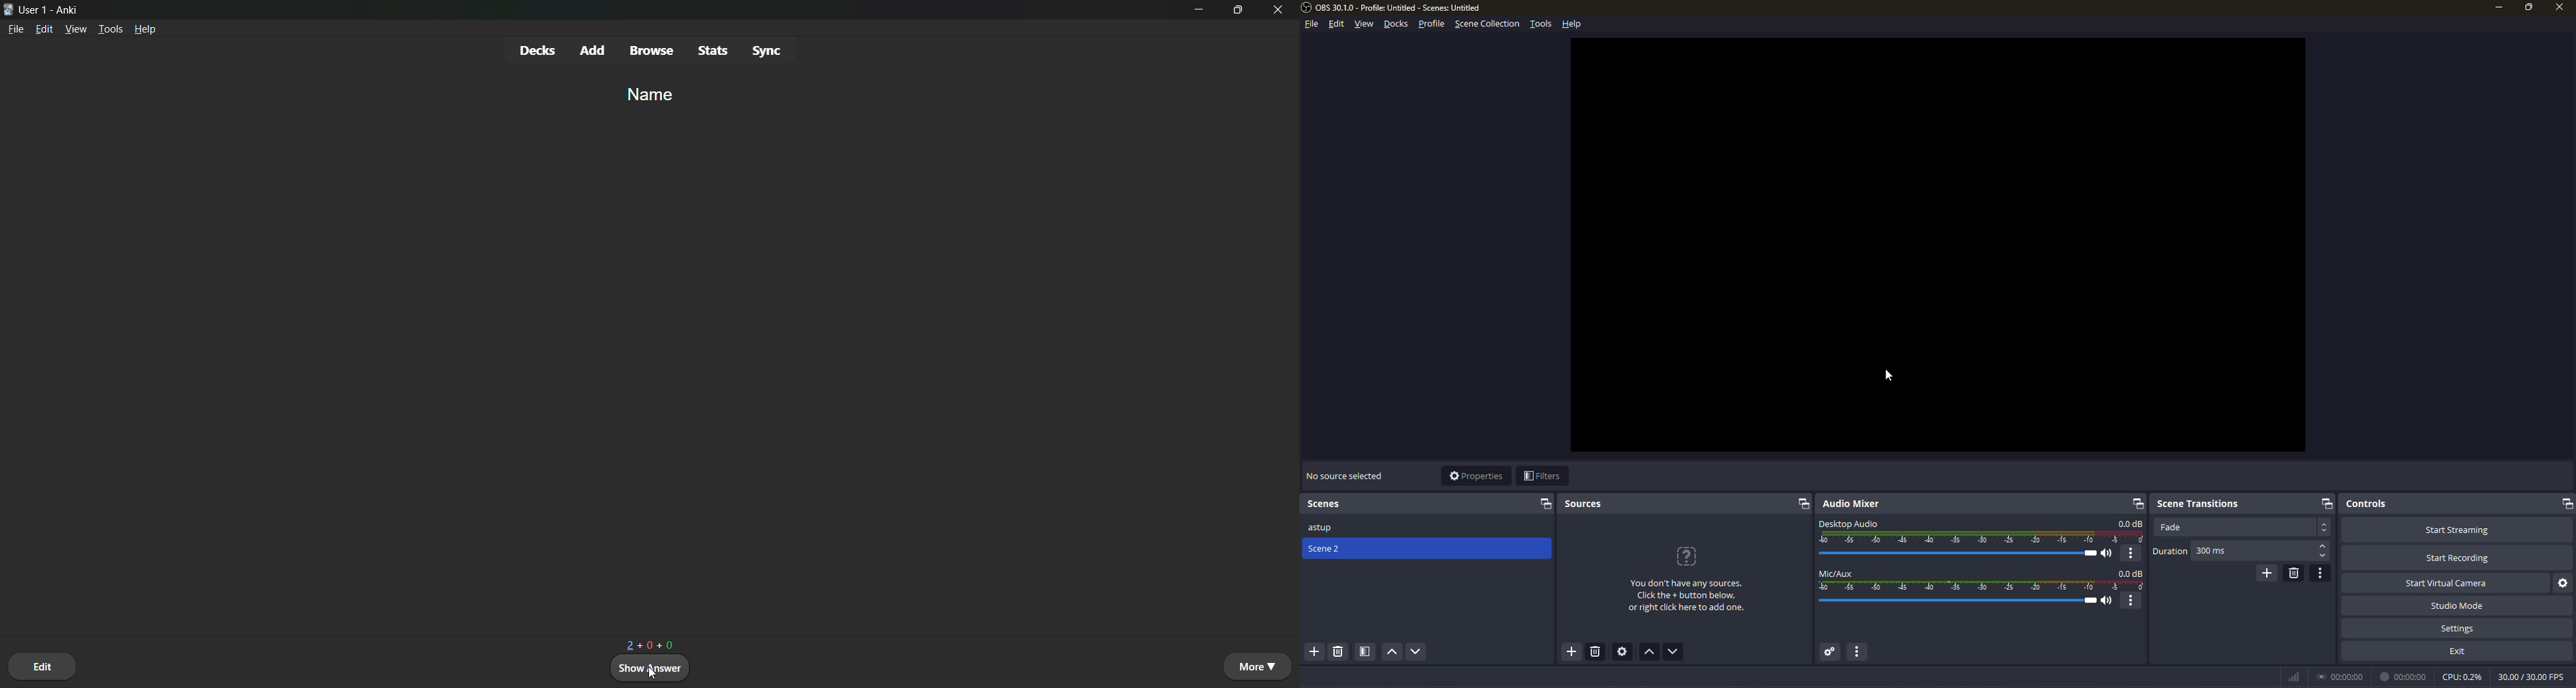 This screenshot has width=2576, height=700. I want to click on mic level, so click(1983, 586).